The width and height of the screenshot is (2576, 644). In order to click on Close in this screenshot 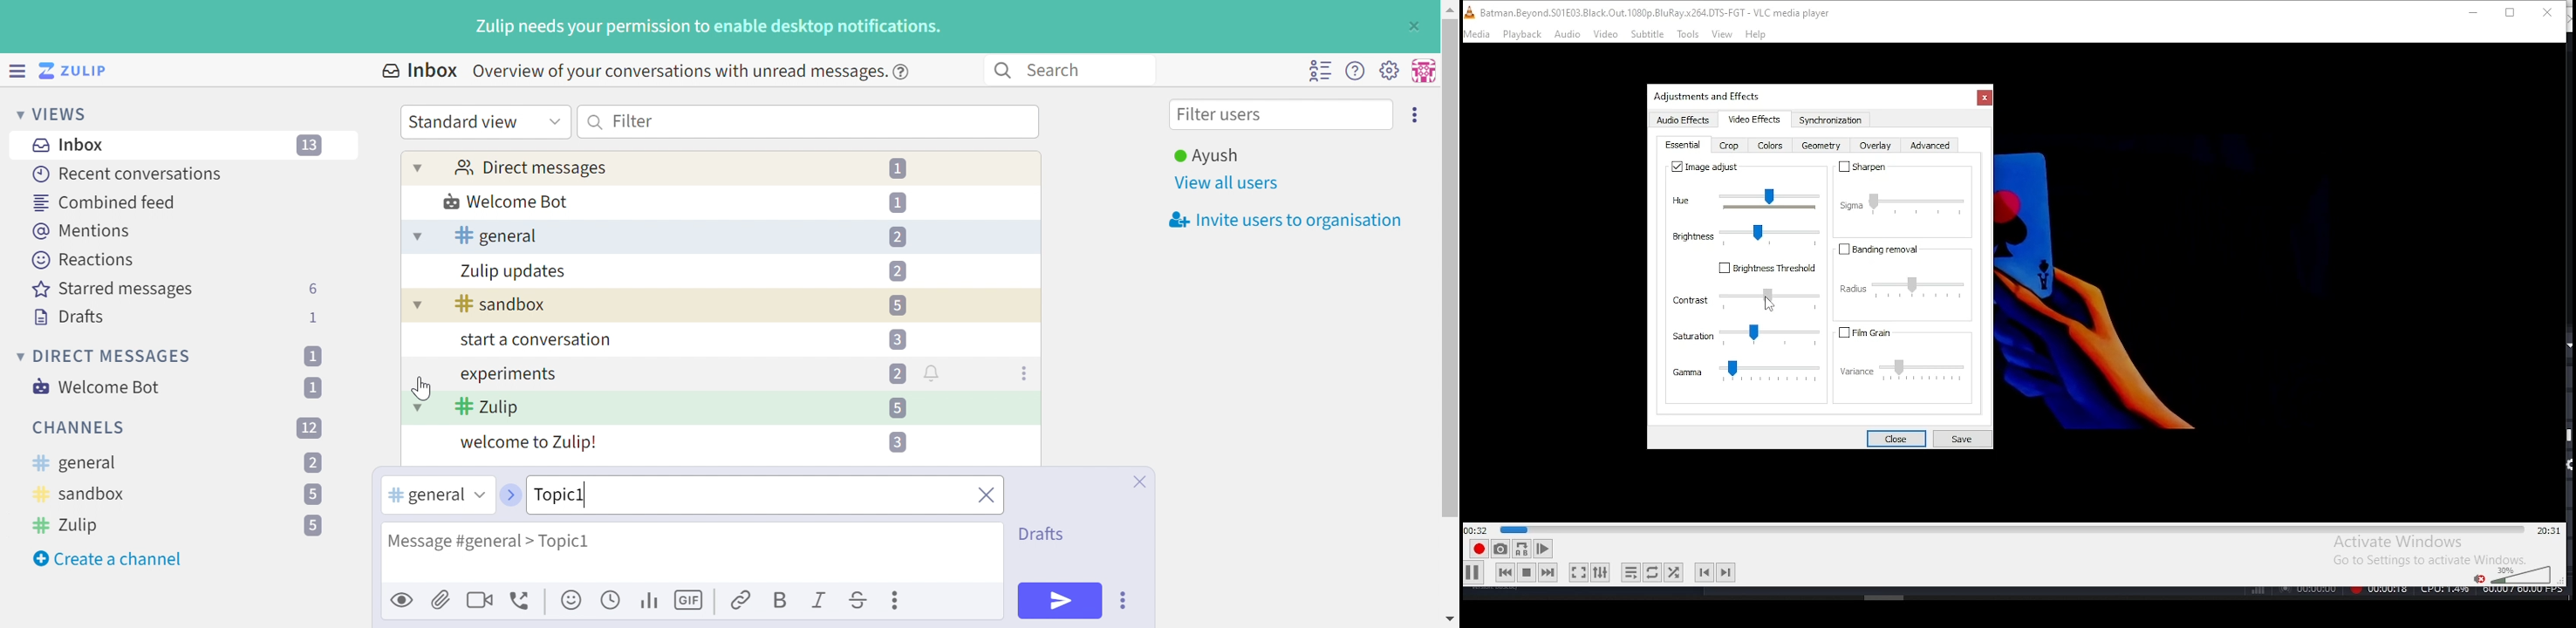, I will do `click(1413, 27)`.